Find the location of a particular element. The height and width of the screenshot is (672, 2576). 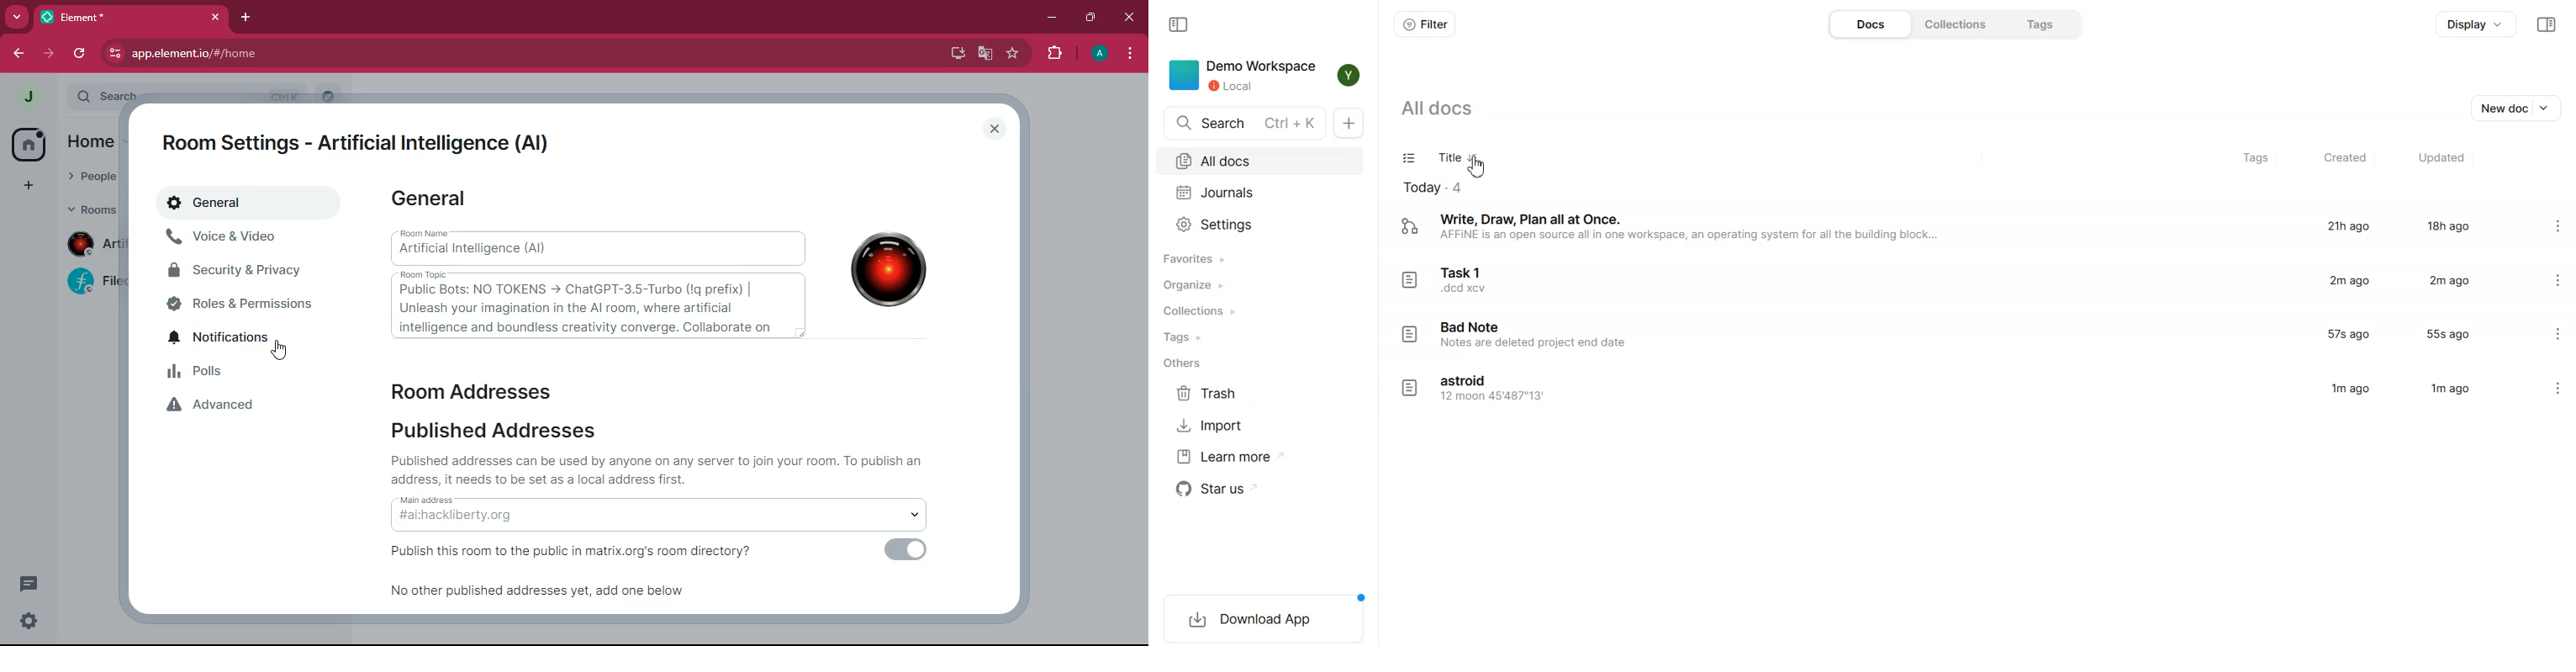

1m ago is located at coordinates (2351, 388).